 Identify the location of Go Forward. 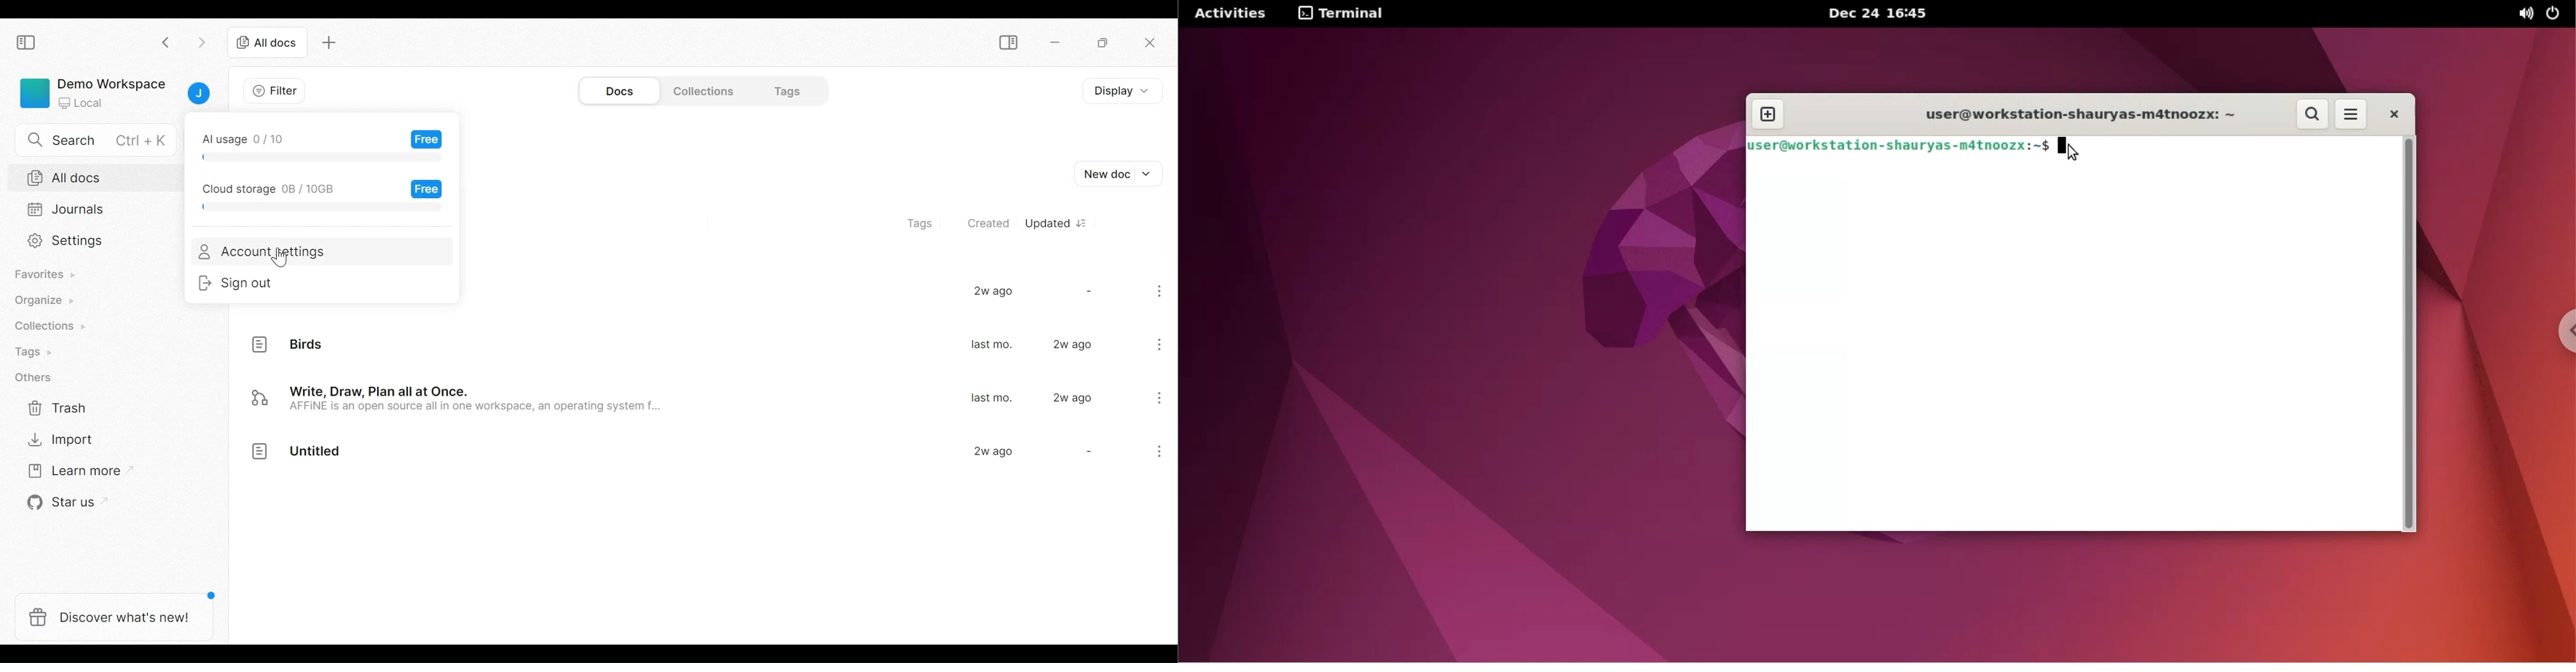
(199, 42).